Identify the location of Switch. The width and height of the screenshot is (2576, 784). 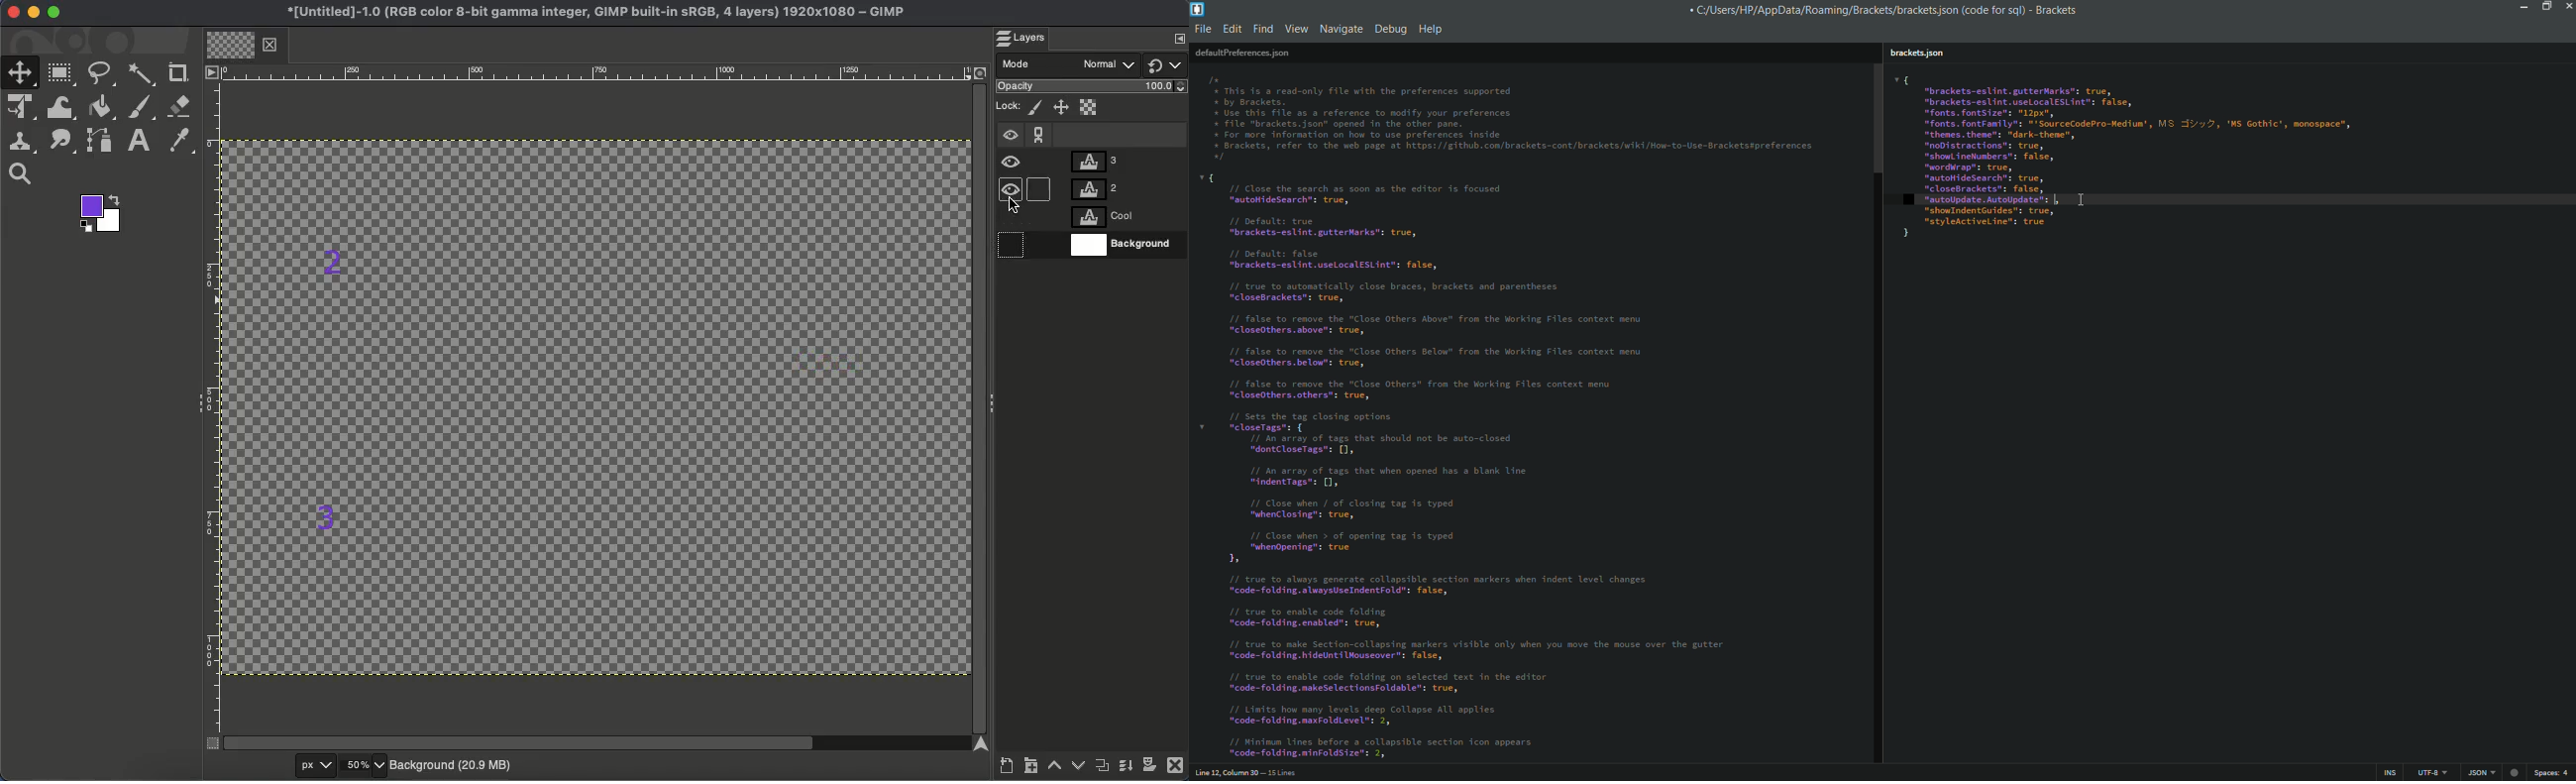
(1166, 64).